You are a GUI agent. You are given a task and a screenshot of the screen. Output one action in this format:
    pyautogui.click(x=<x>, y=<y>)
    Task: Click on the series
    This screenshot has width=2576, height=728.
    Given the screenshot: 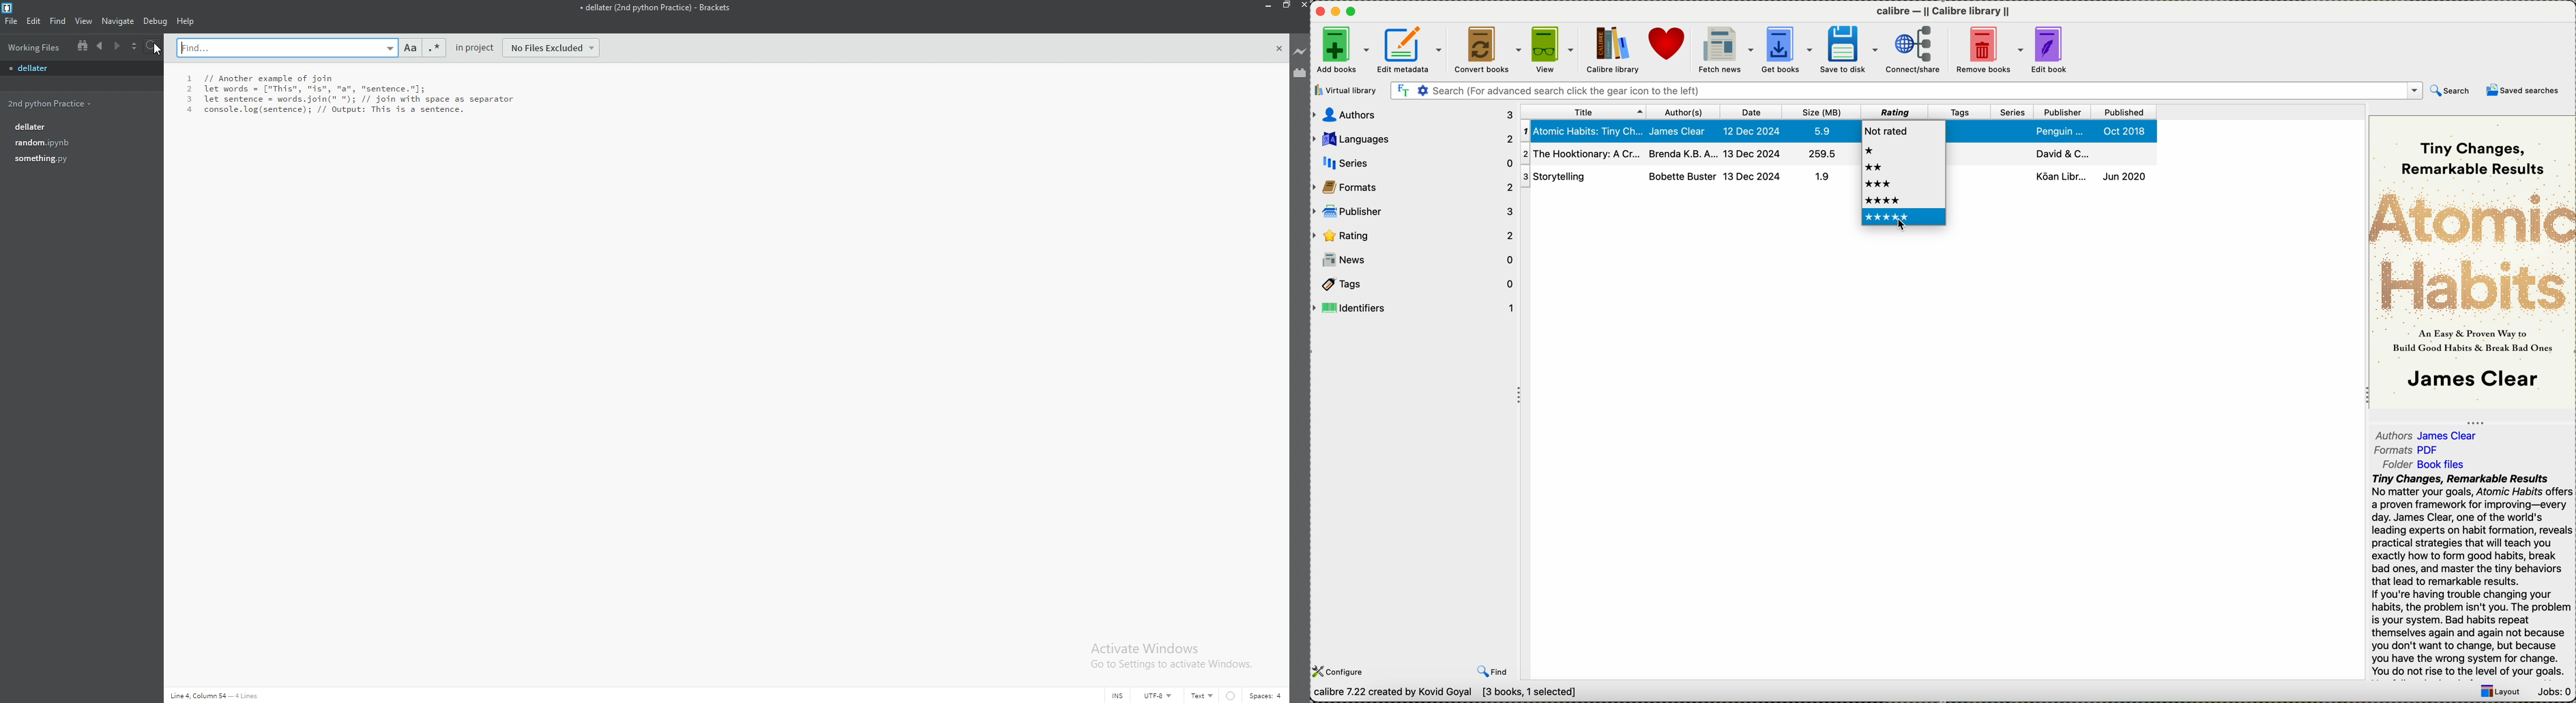 What is the action you would take?
    pyautogui.click(x=2014, y=112)
    